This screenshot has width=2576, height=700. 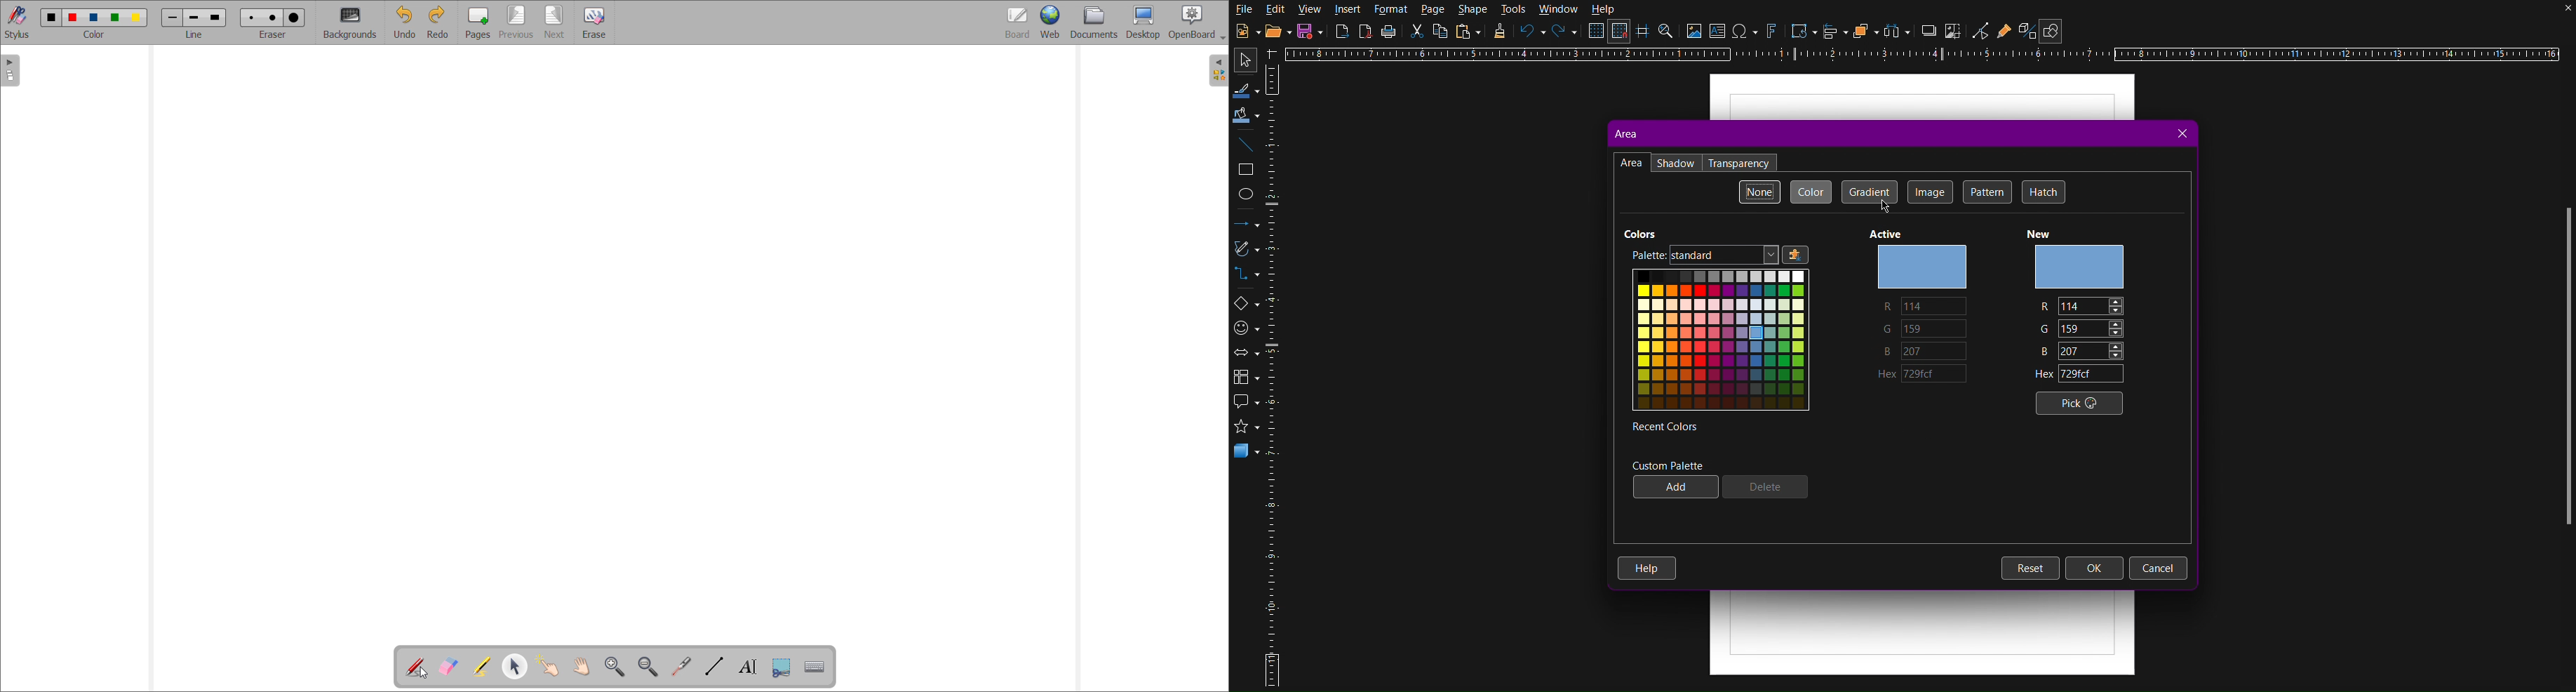 What do you see at coordinates (1740, 163) in the screenshot?
I see `Transparency` at bounding box center [1740, 163].